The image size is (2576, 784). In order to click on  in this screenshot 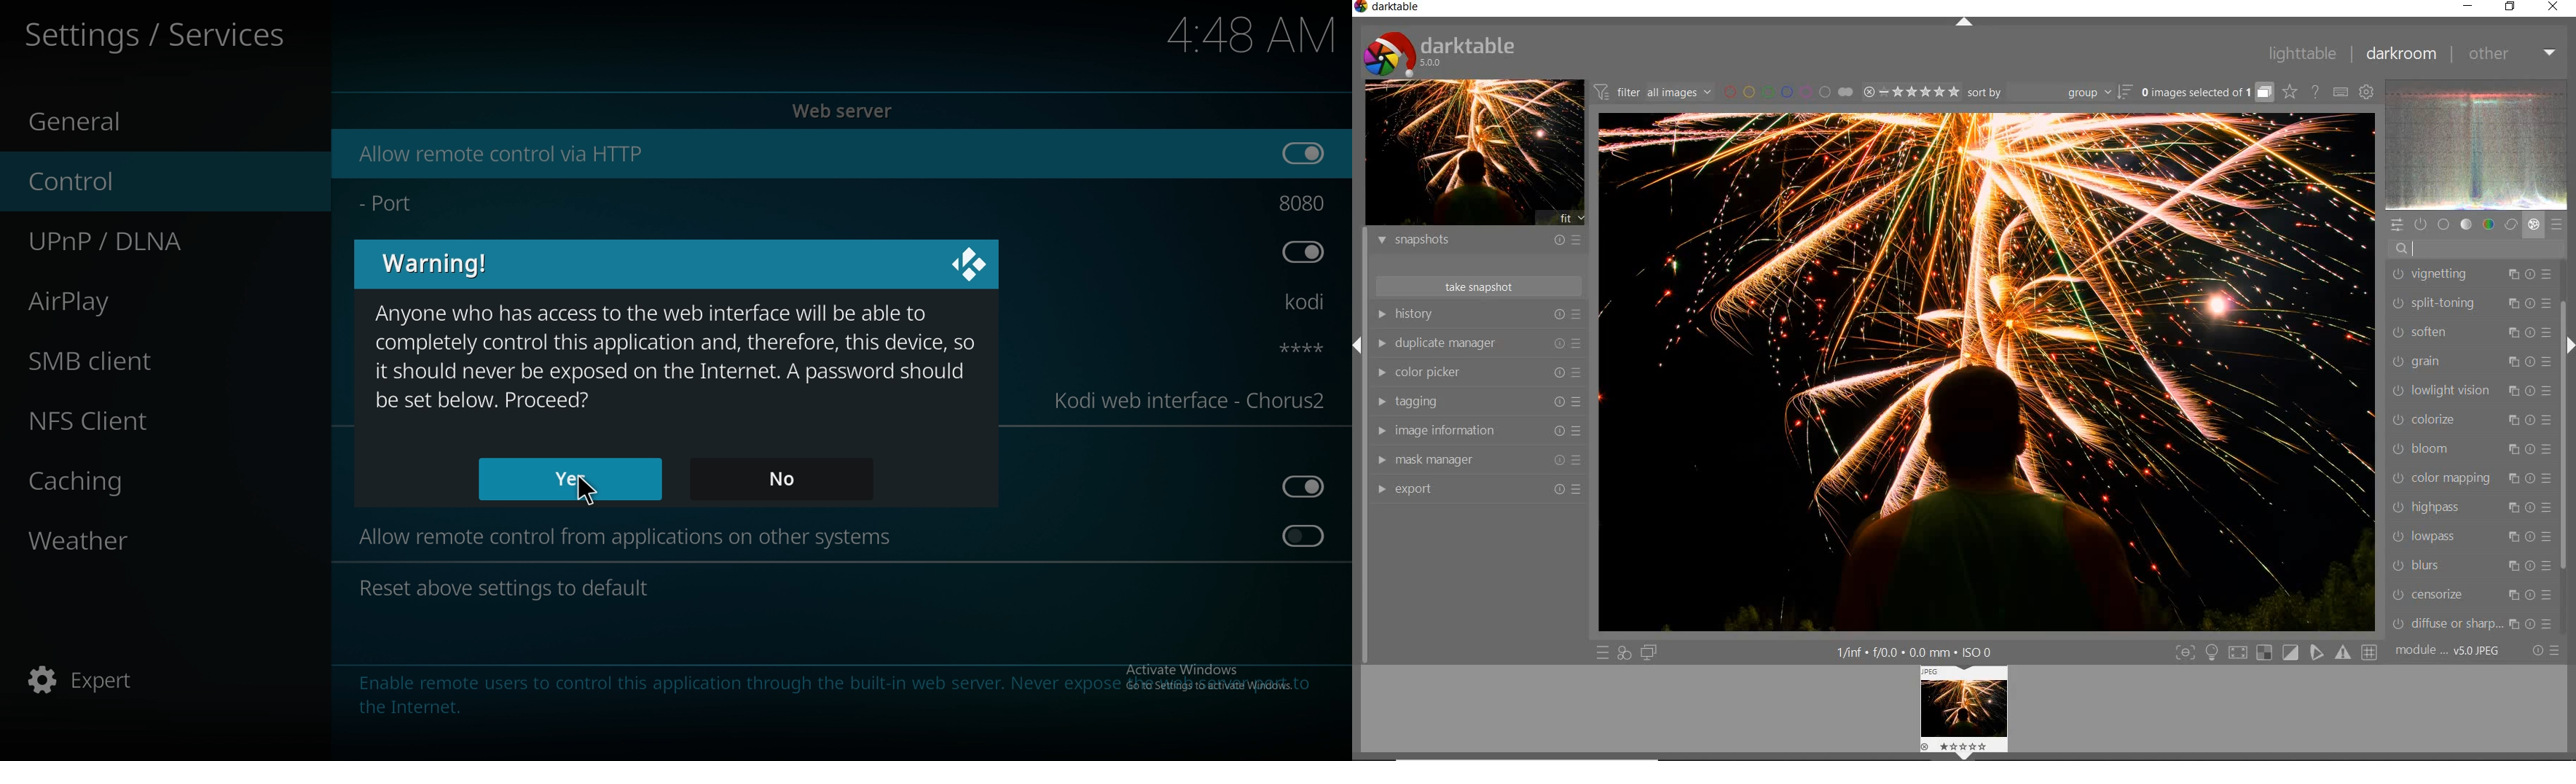, I will do `click(587, 492)`.